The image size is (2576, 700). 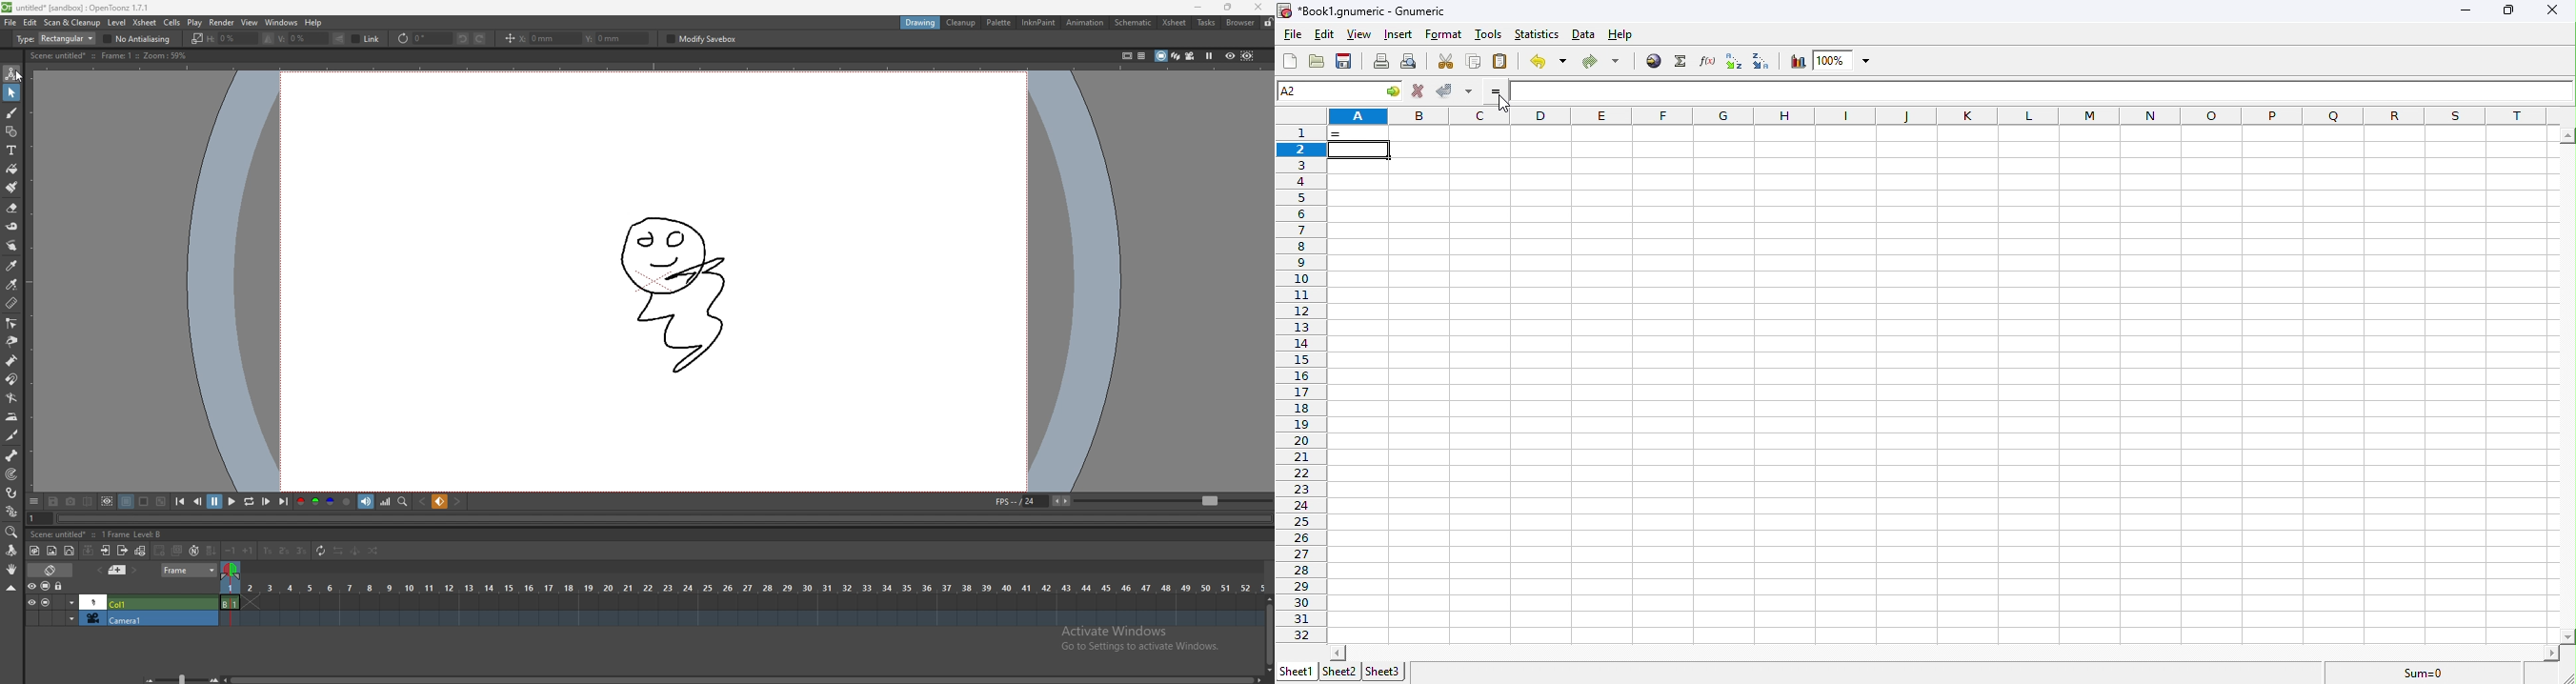 What do you see at coordinates (230, 502) in the screenshot?
I see `play` at bounding box center [230, 502].